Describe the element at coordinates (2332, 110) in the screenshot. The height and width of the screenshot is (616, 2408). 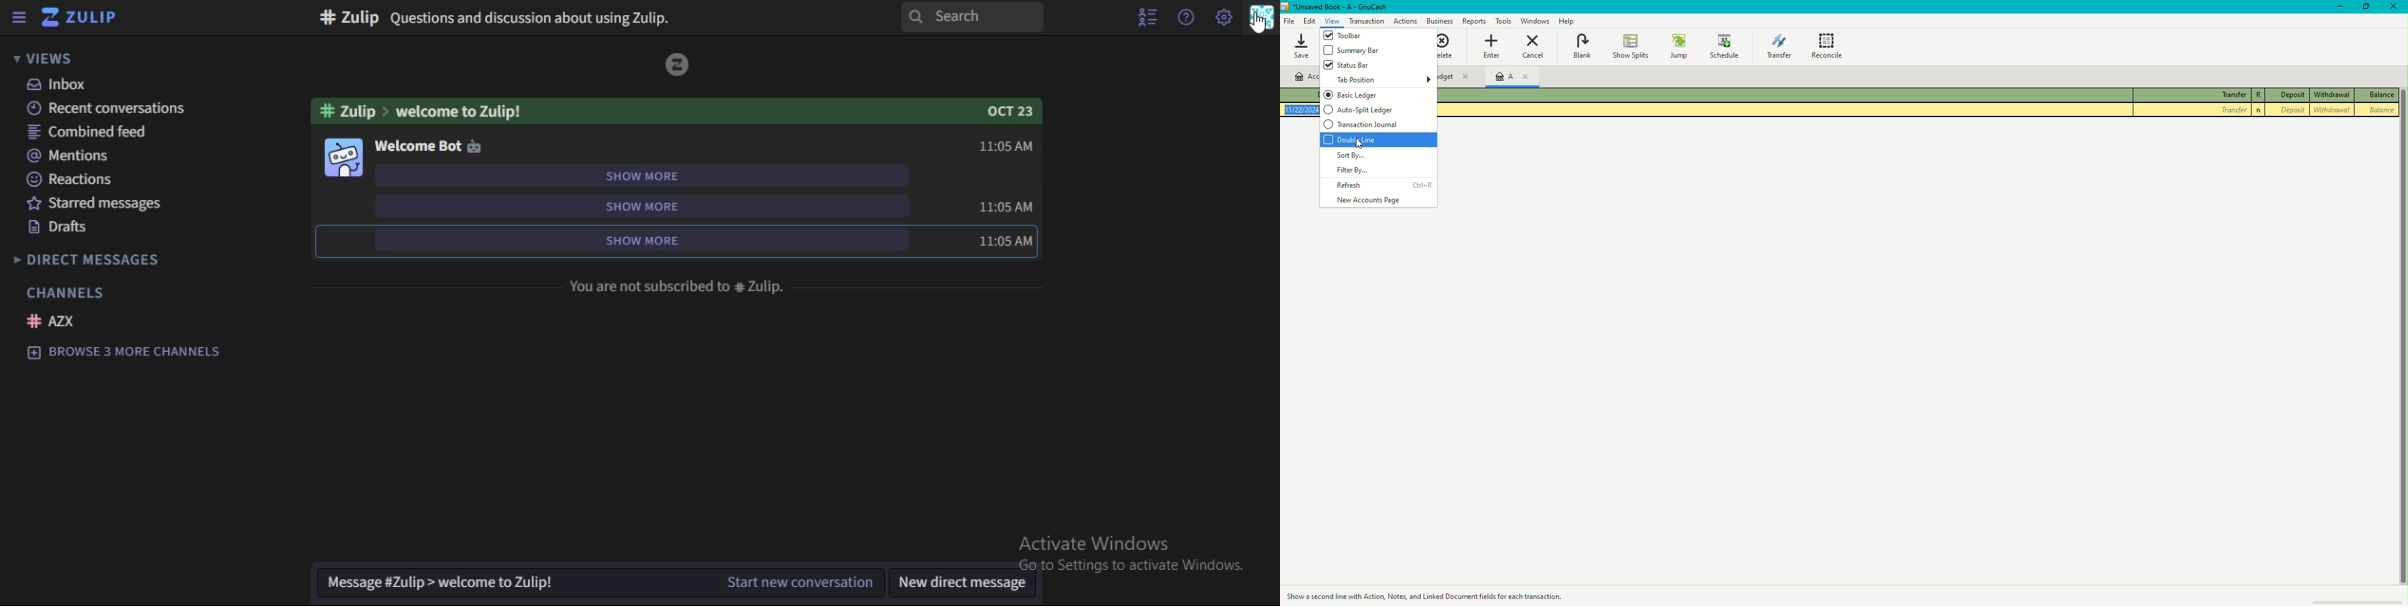
I see `Withdrawal` at that location.